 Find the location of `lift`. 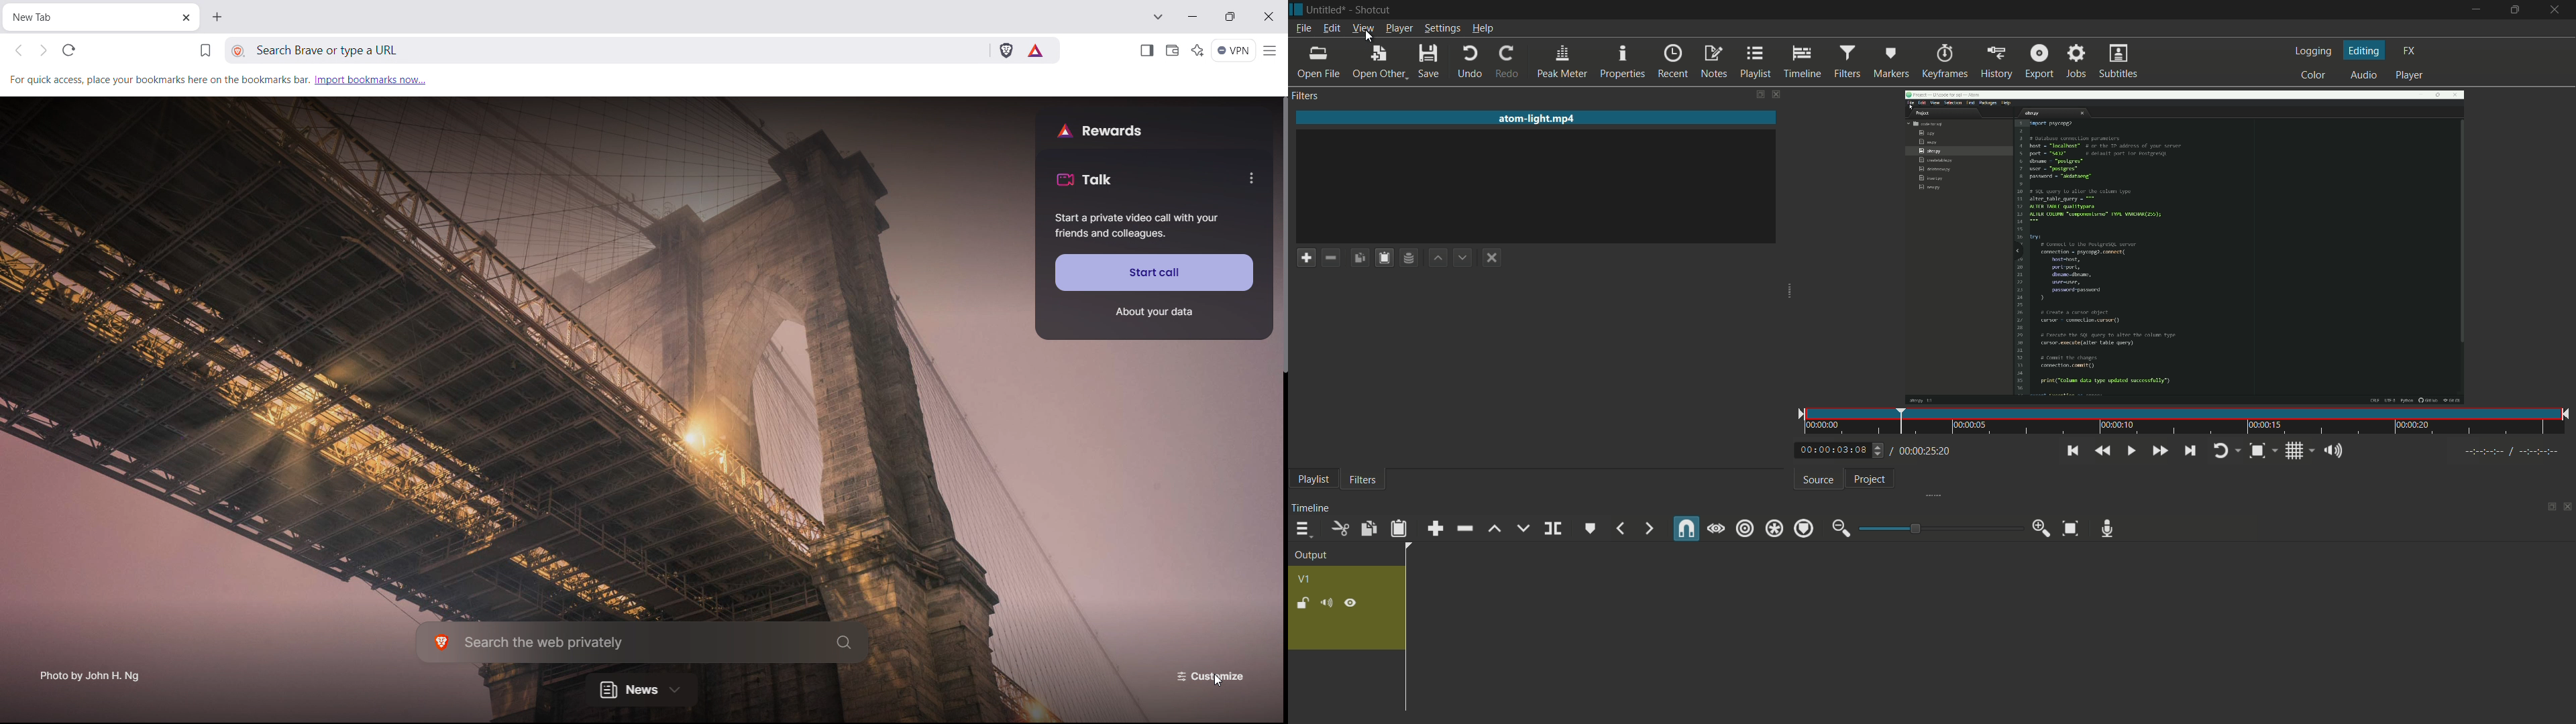

lift is located at coordinates (1493, 529).